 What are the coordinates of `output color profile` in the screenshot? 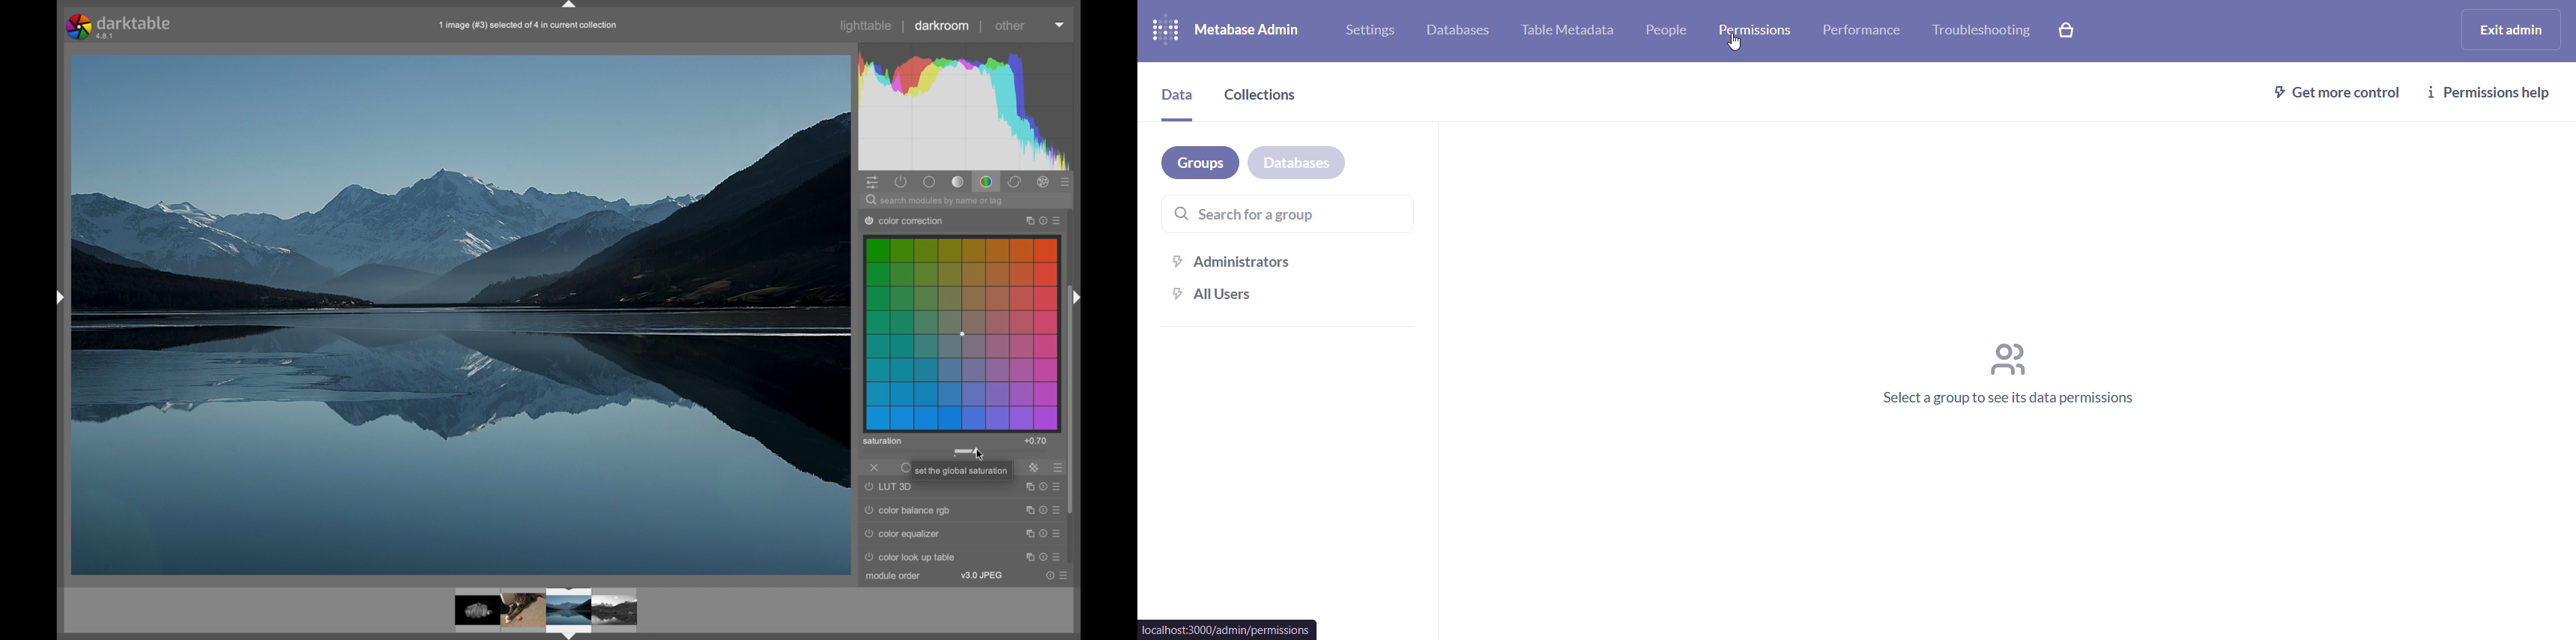 It's located at (912, 220).